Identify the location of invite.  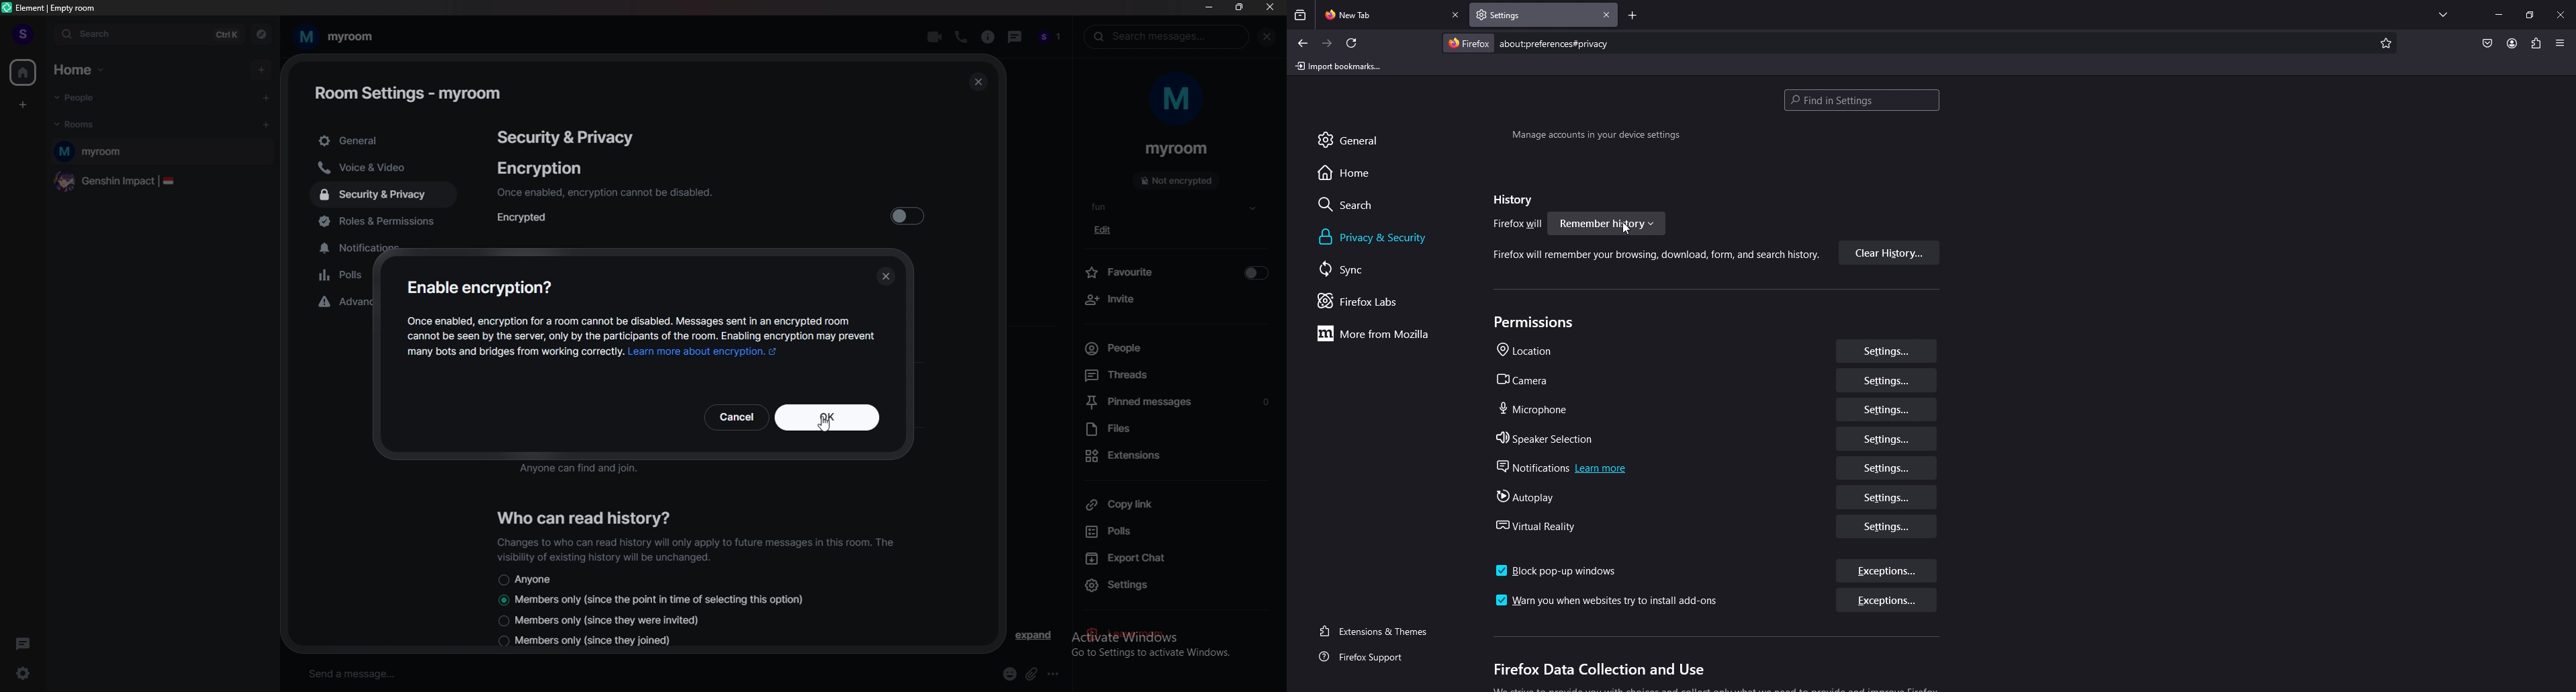
(1179, 300).